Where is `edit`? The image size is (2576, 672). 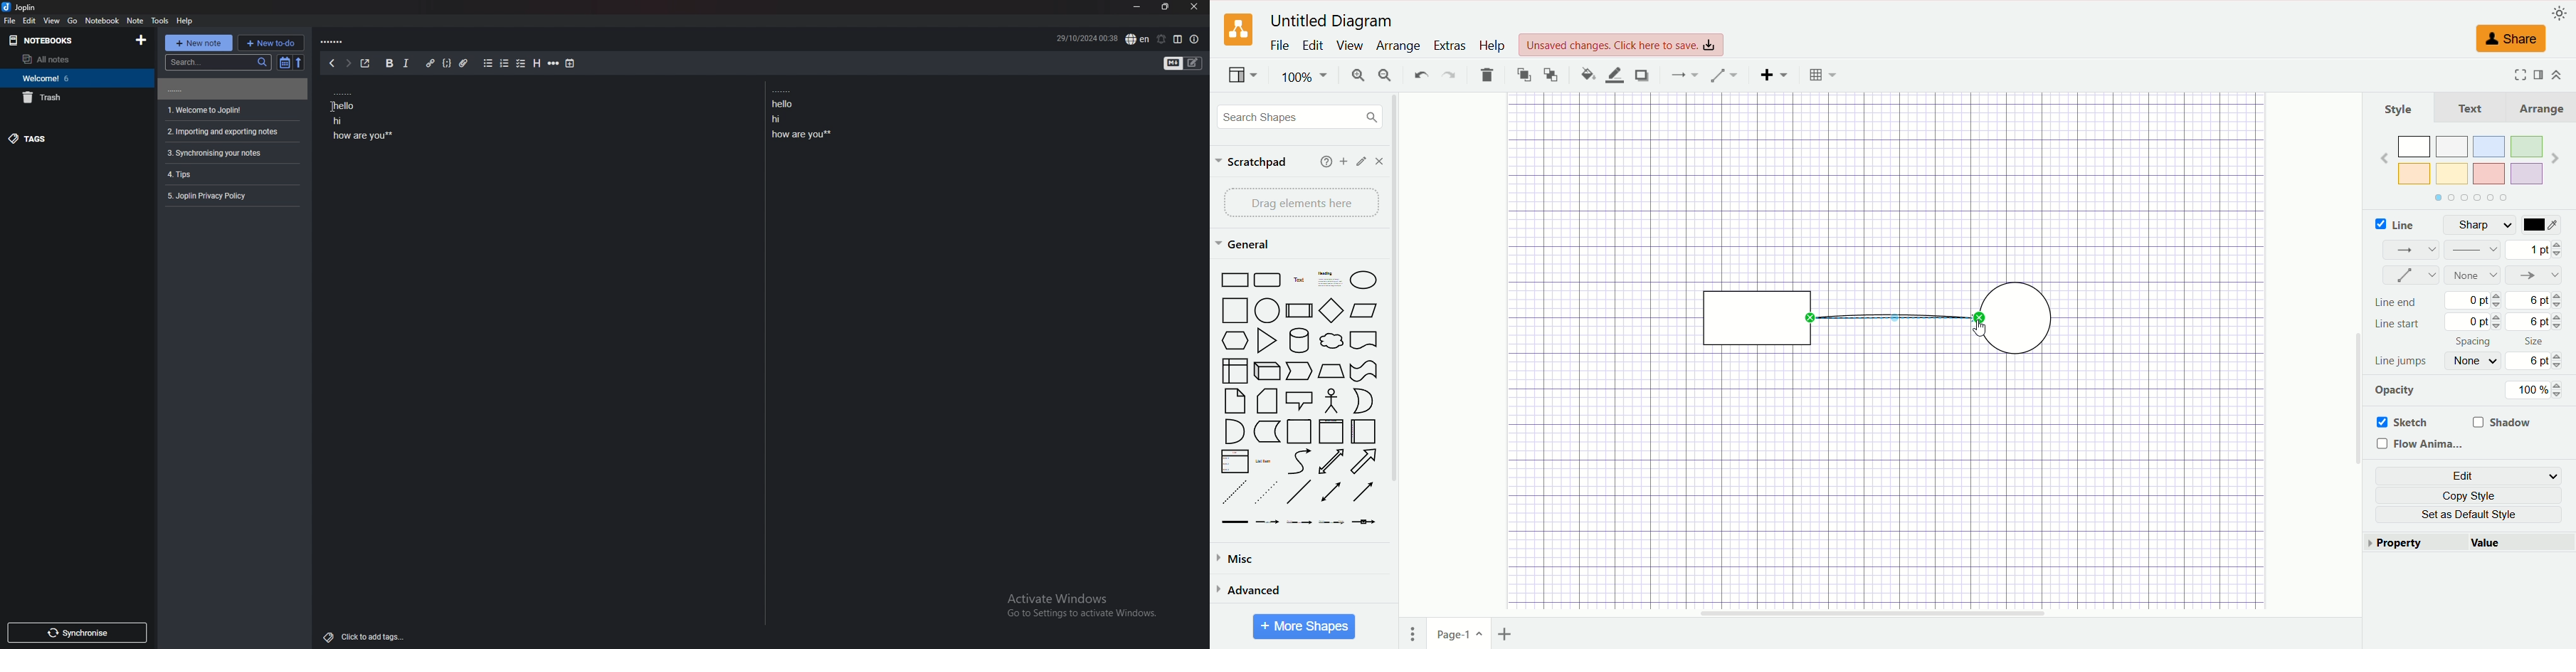 edit is located at coordinates (1361, 159).